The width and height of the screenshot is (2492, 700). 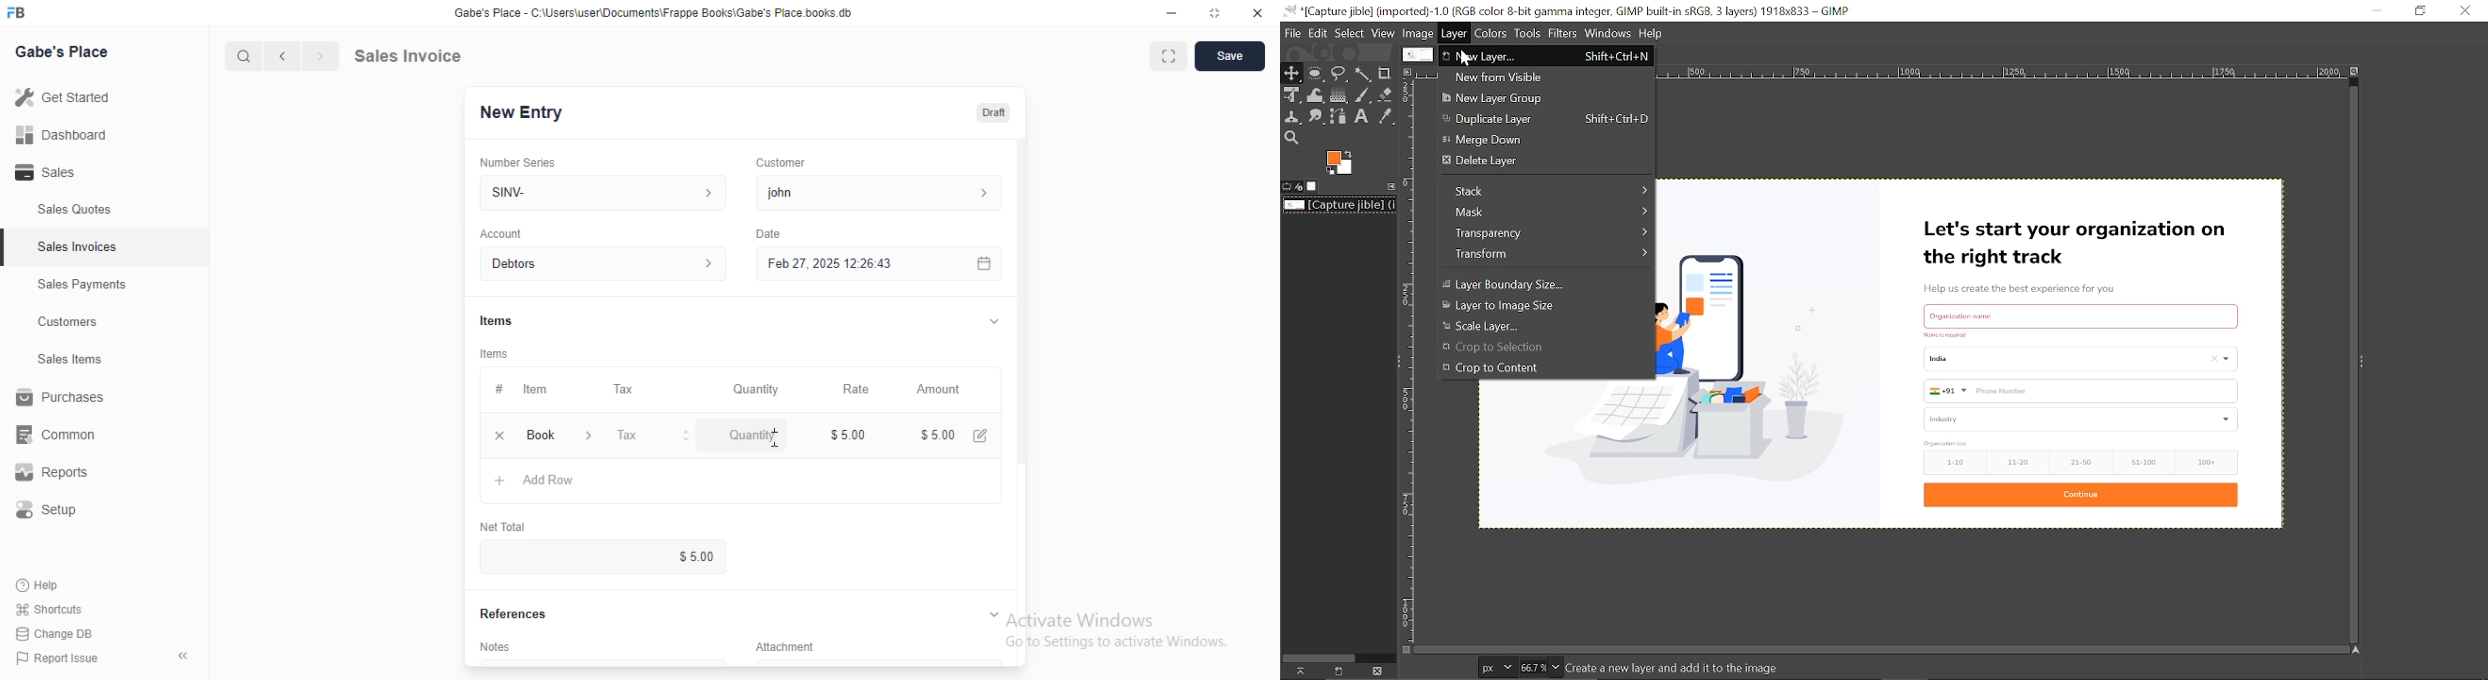 I want to click on Sales Invoices, so click(x=80, y=248).